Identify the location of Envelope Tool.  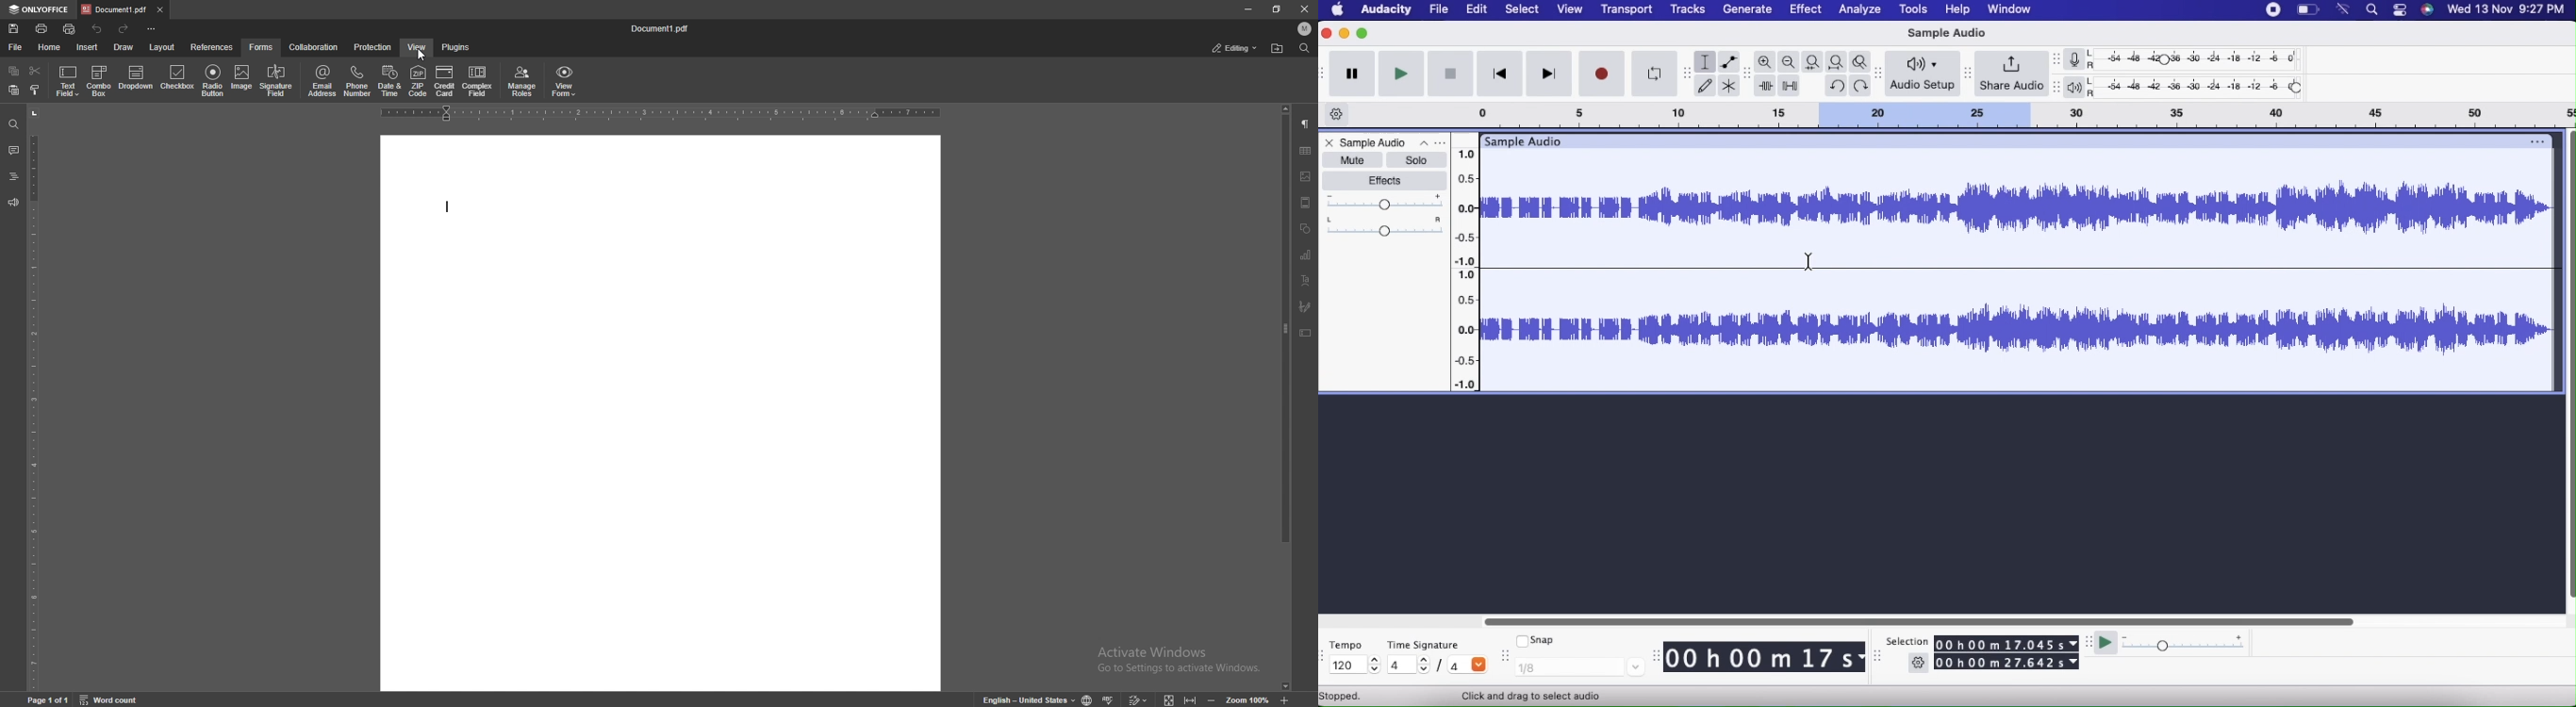
(1729, 62).